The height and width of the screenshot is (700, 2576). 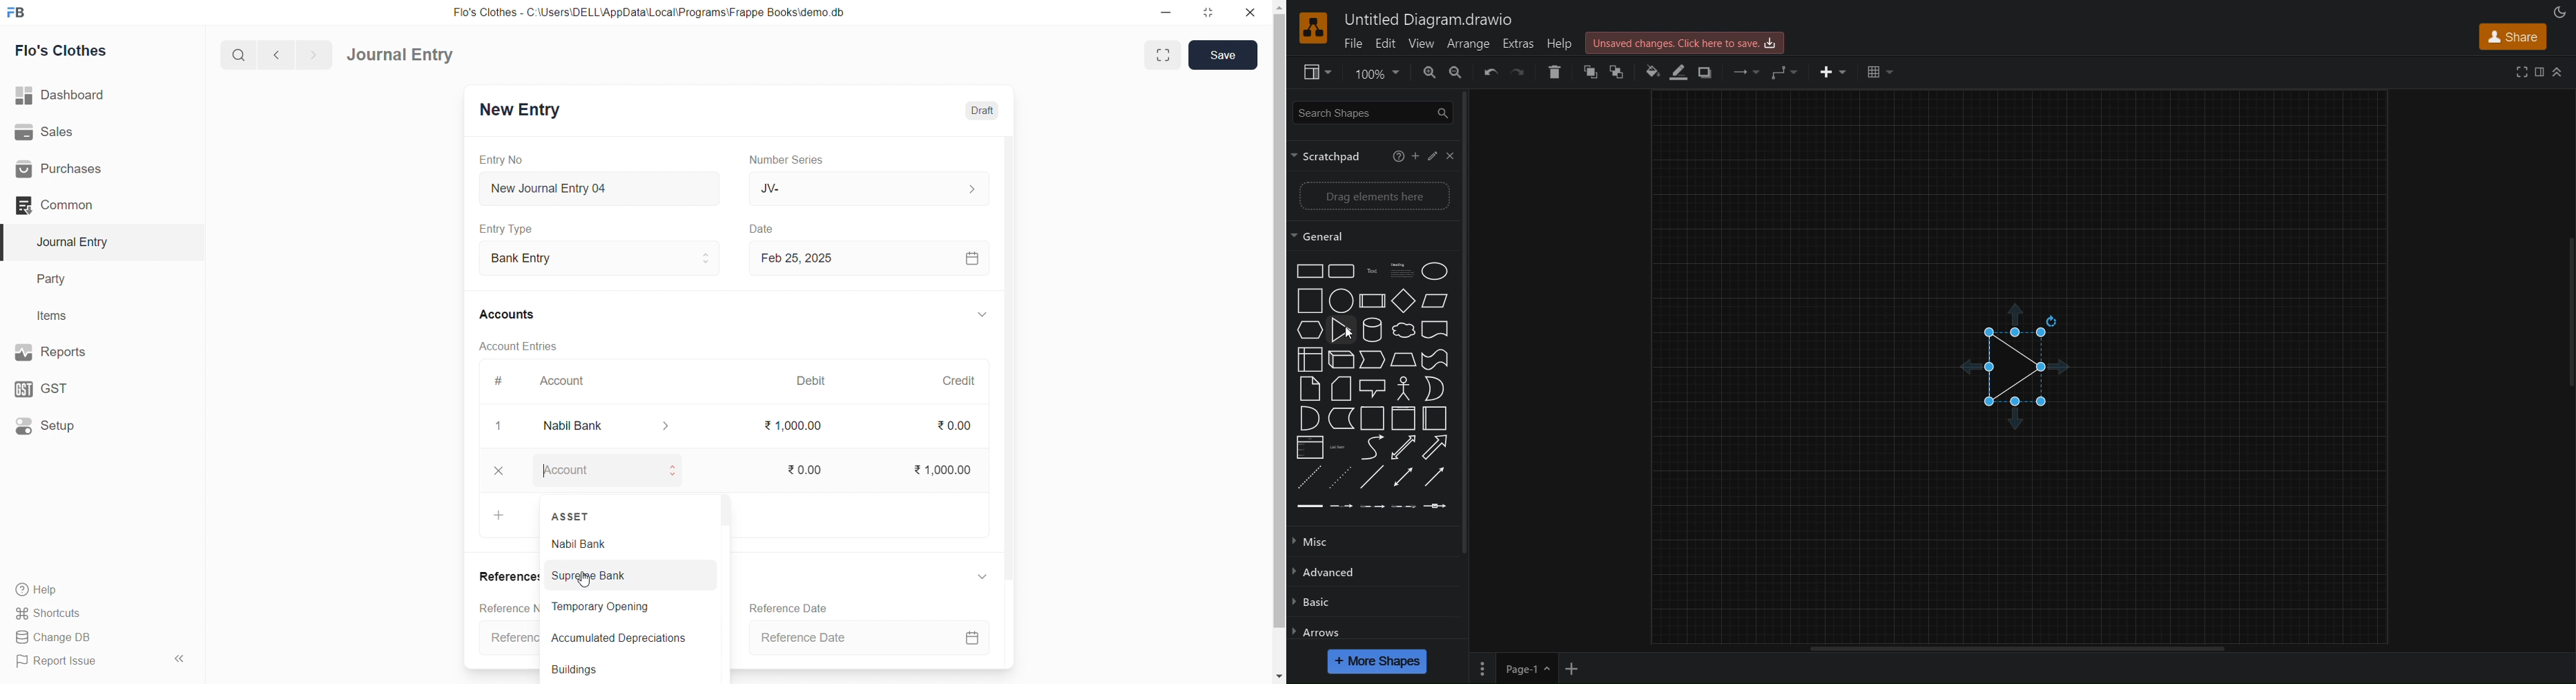 I want to click on Redo, so click(x=1518, y=73).